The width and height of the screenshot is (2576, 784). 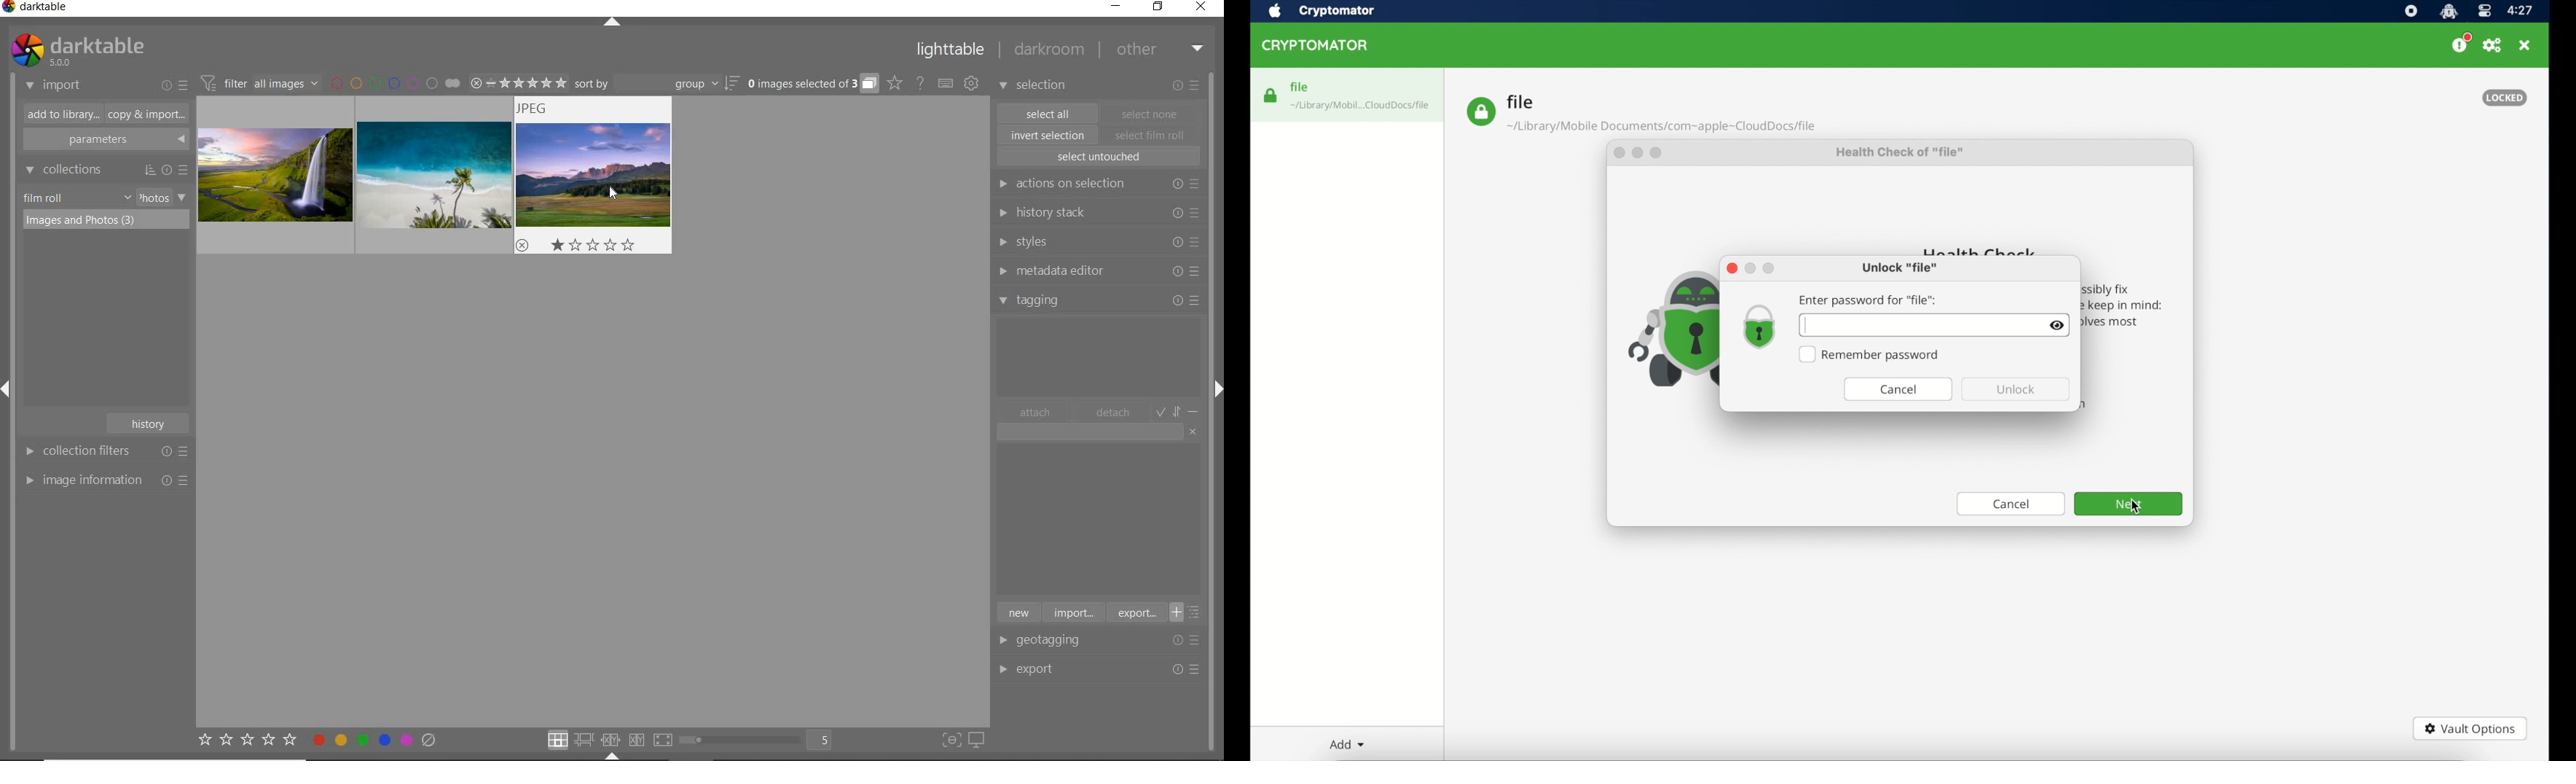 I want to click on set star rating for selected images, so click(x=246, y=742).